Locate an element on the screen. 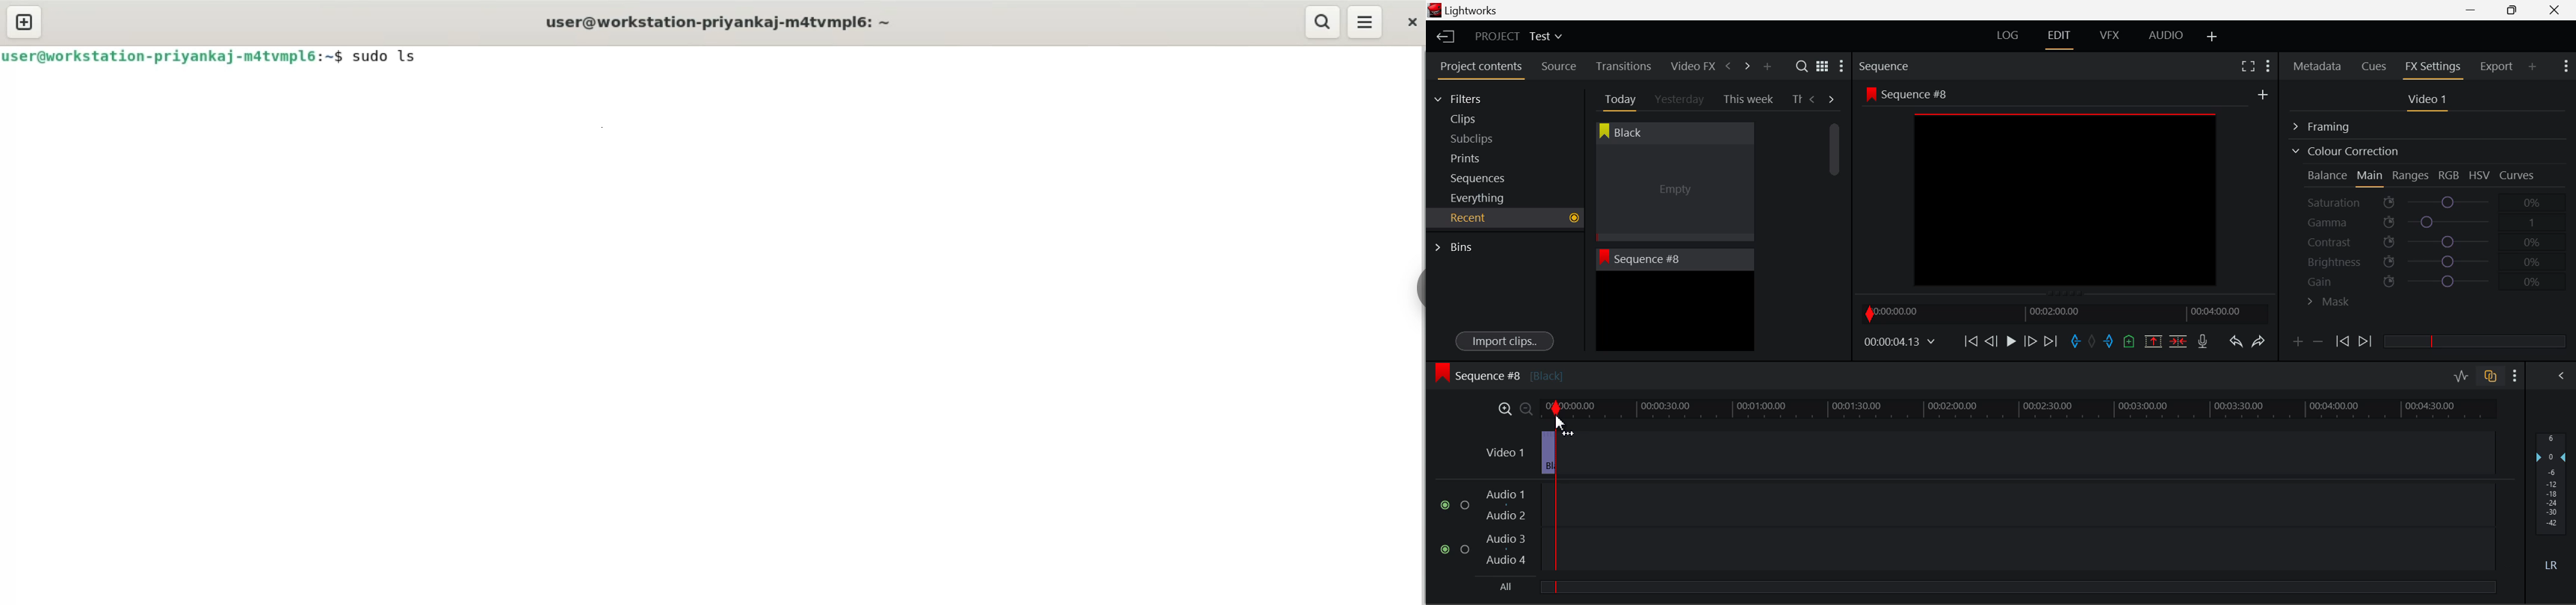 Image resolution: width=2576 pixels, height=616 pixels. Yesterday Tab is located at coordinates (1681, 100).